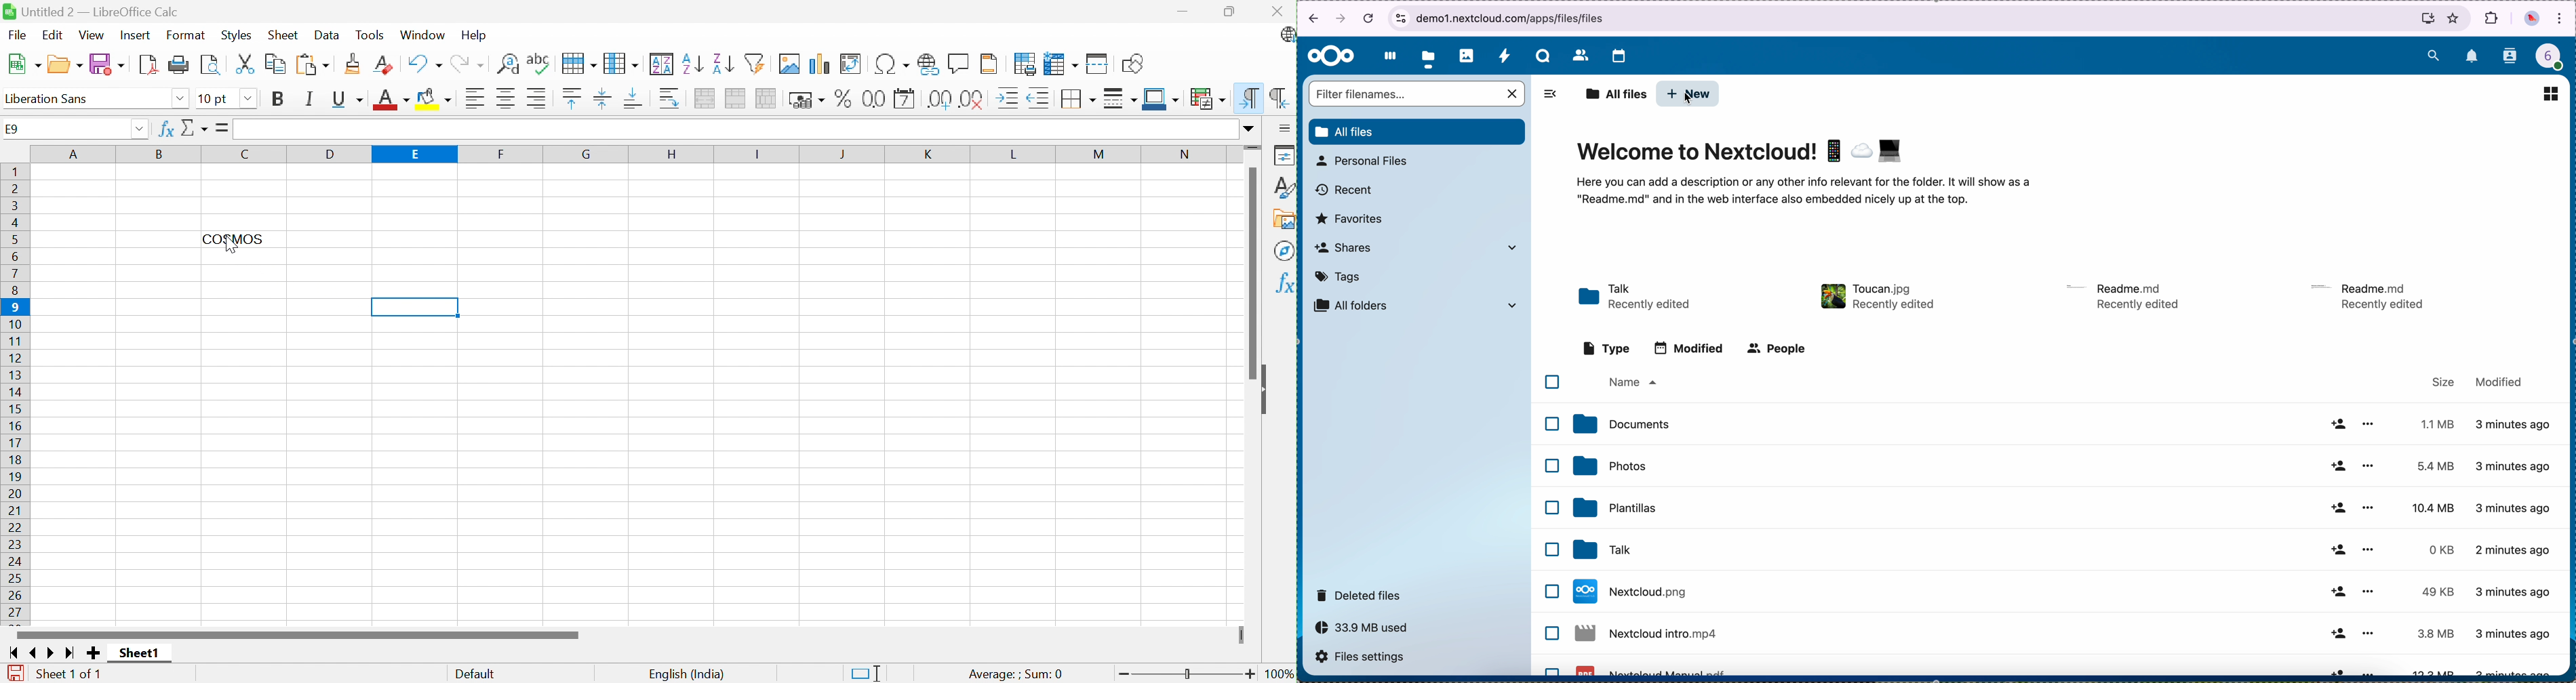  Describe the element at coordinates (1400, 19) in the screenshot. I see `view site information` at that location.